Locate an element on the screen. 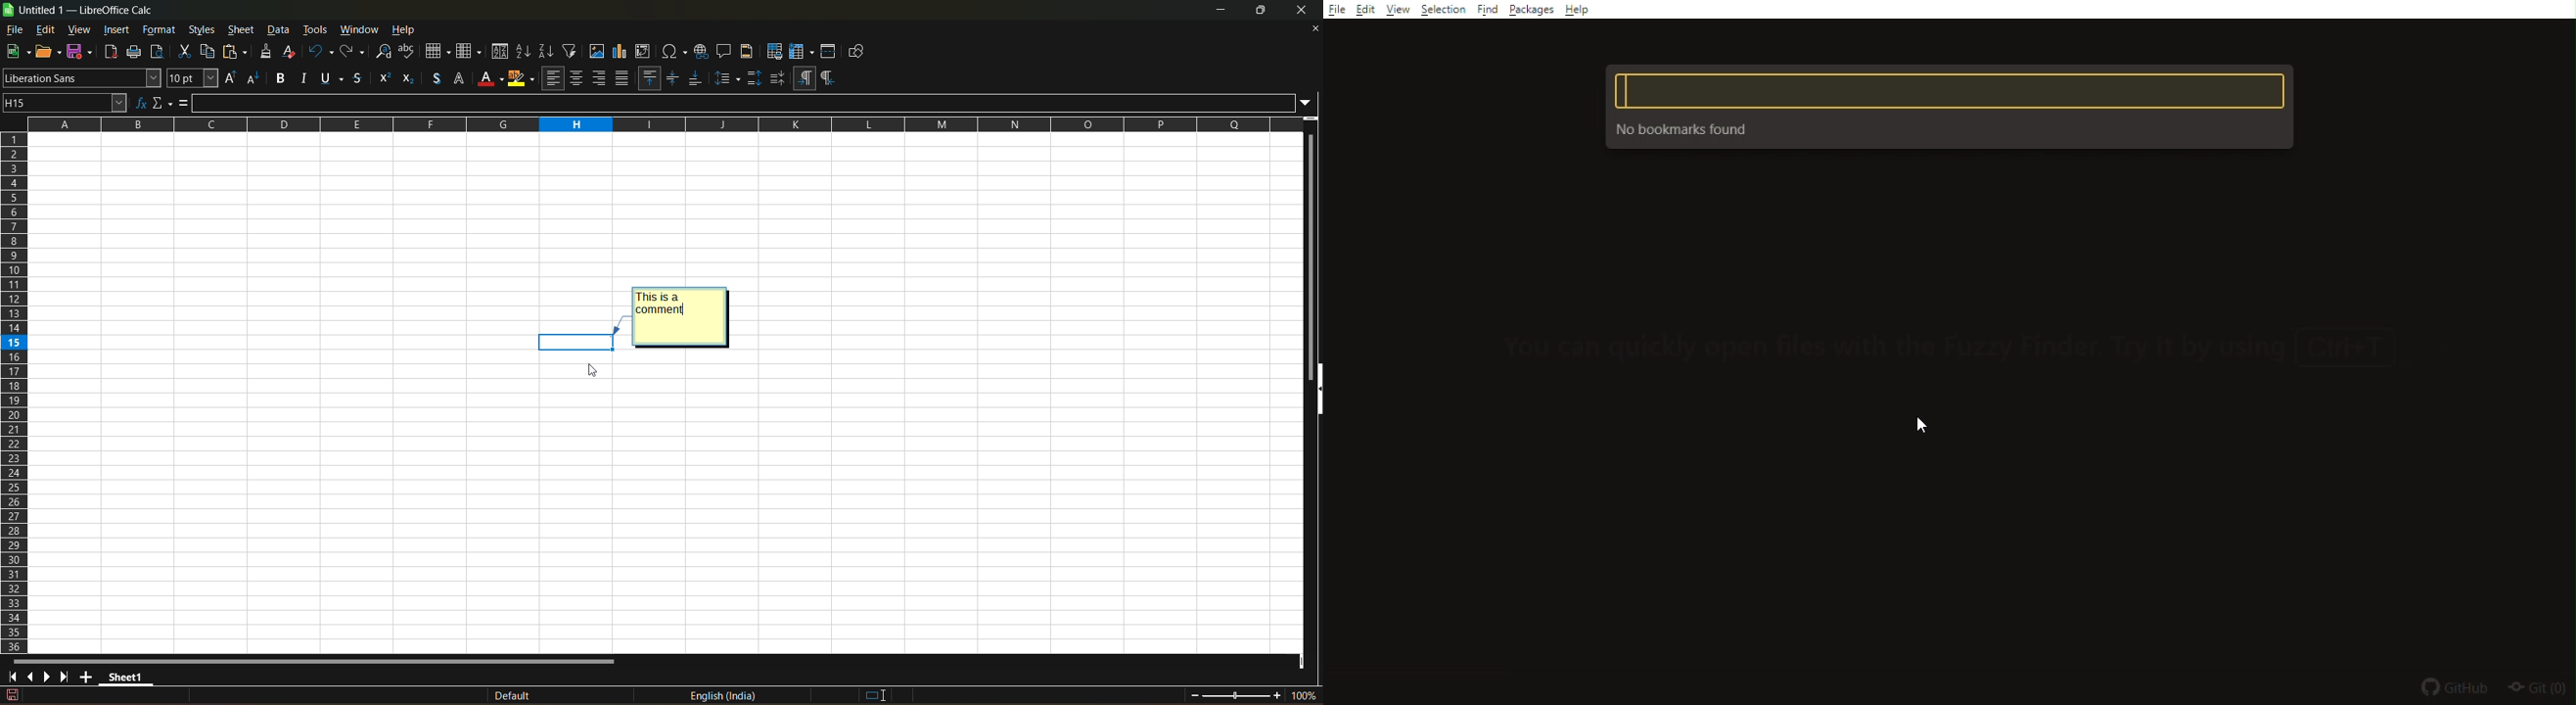 This screenshot has width=2576, height=728. add new sheet is located at coordinates (88, 675).